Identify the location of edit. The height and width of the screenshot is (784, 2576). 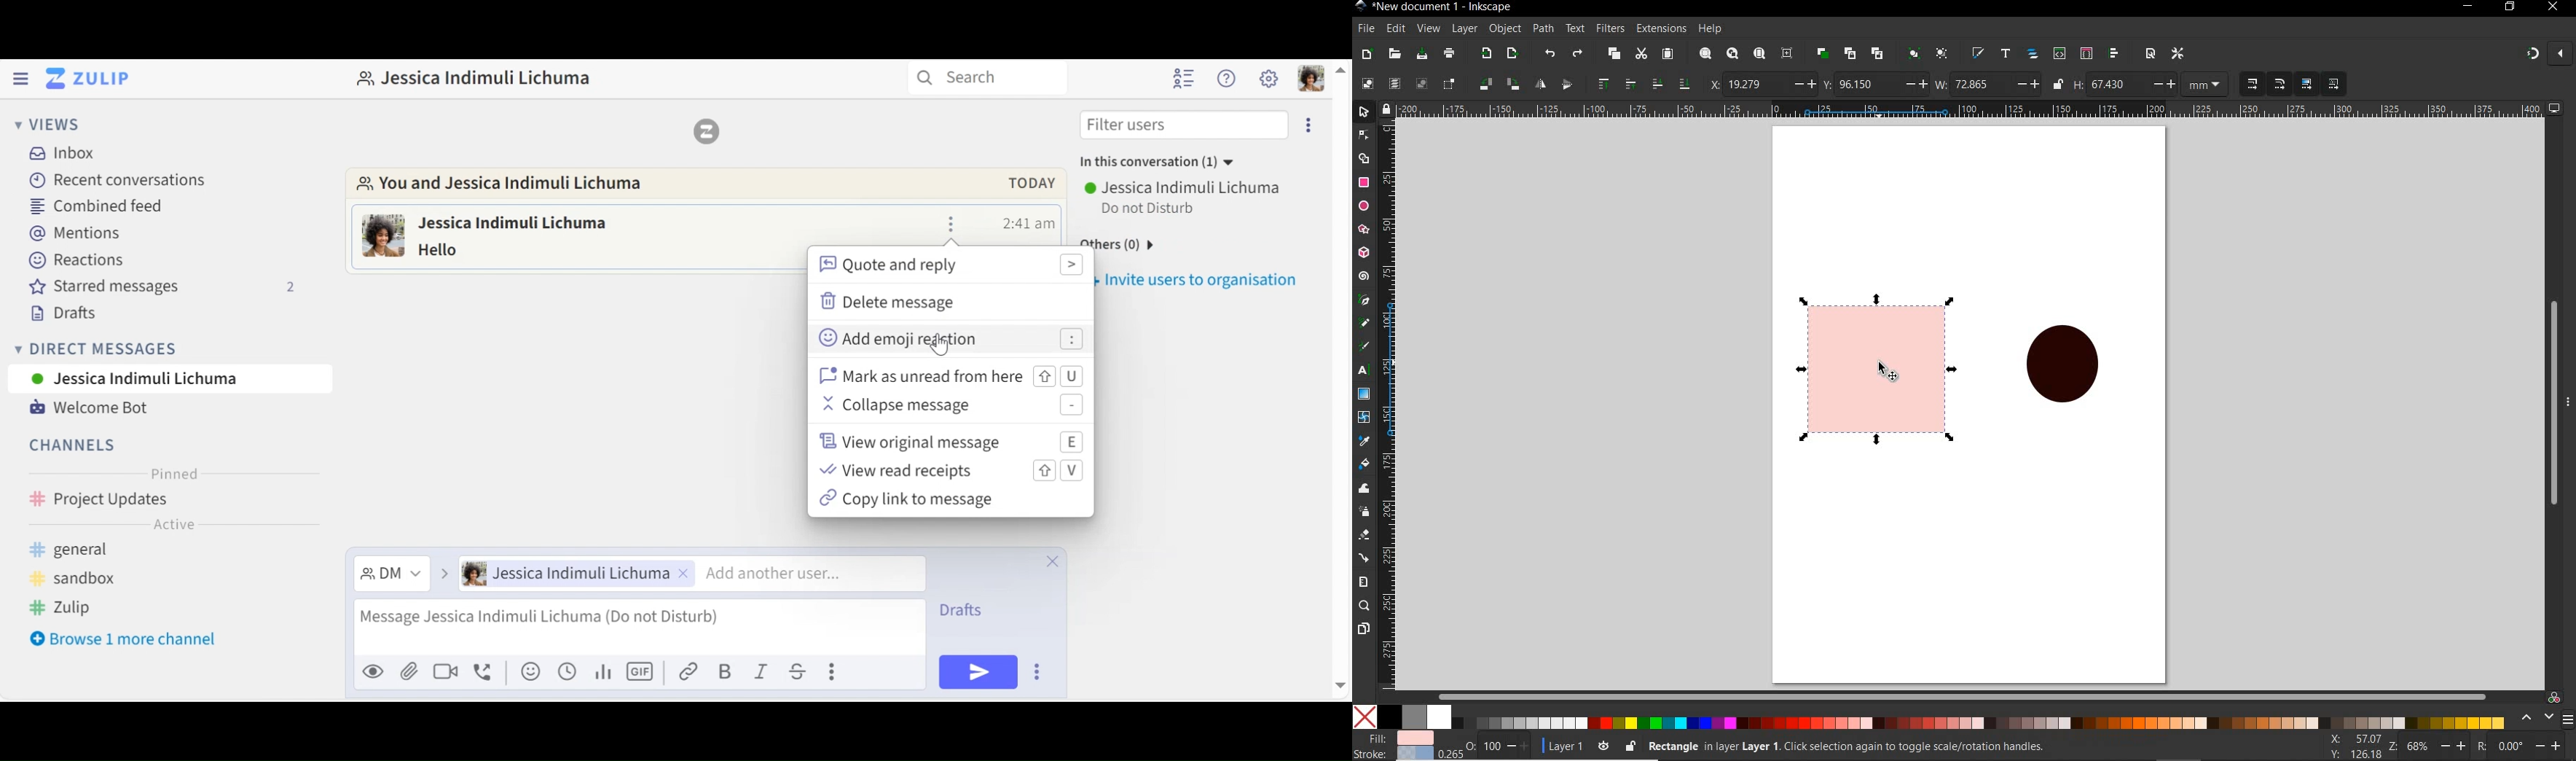
(1396, 29).